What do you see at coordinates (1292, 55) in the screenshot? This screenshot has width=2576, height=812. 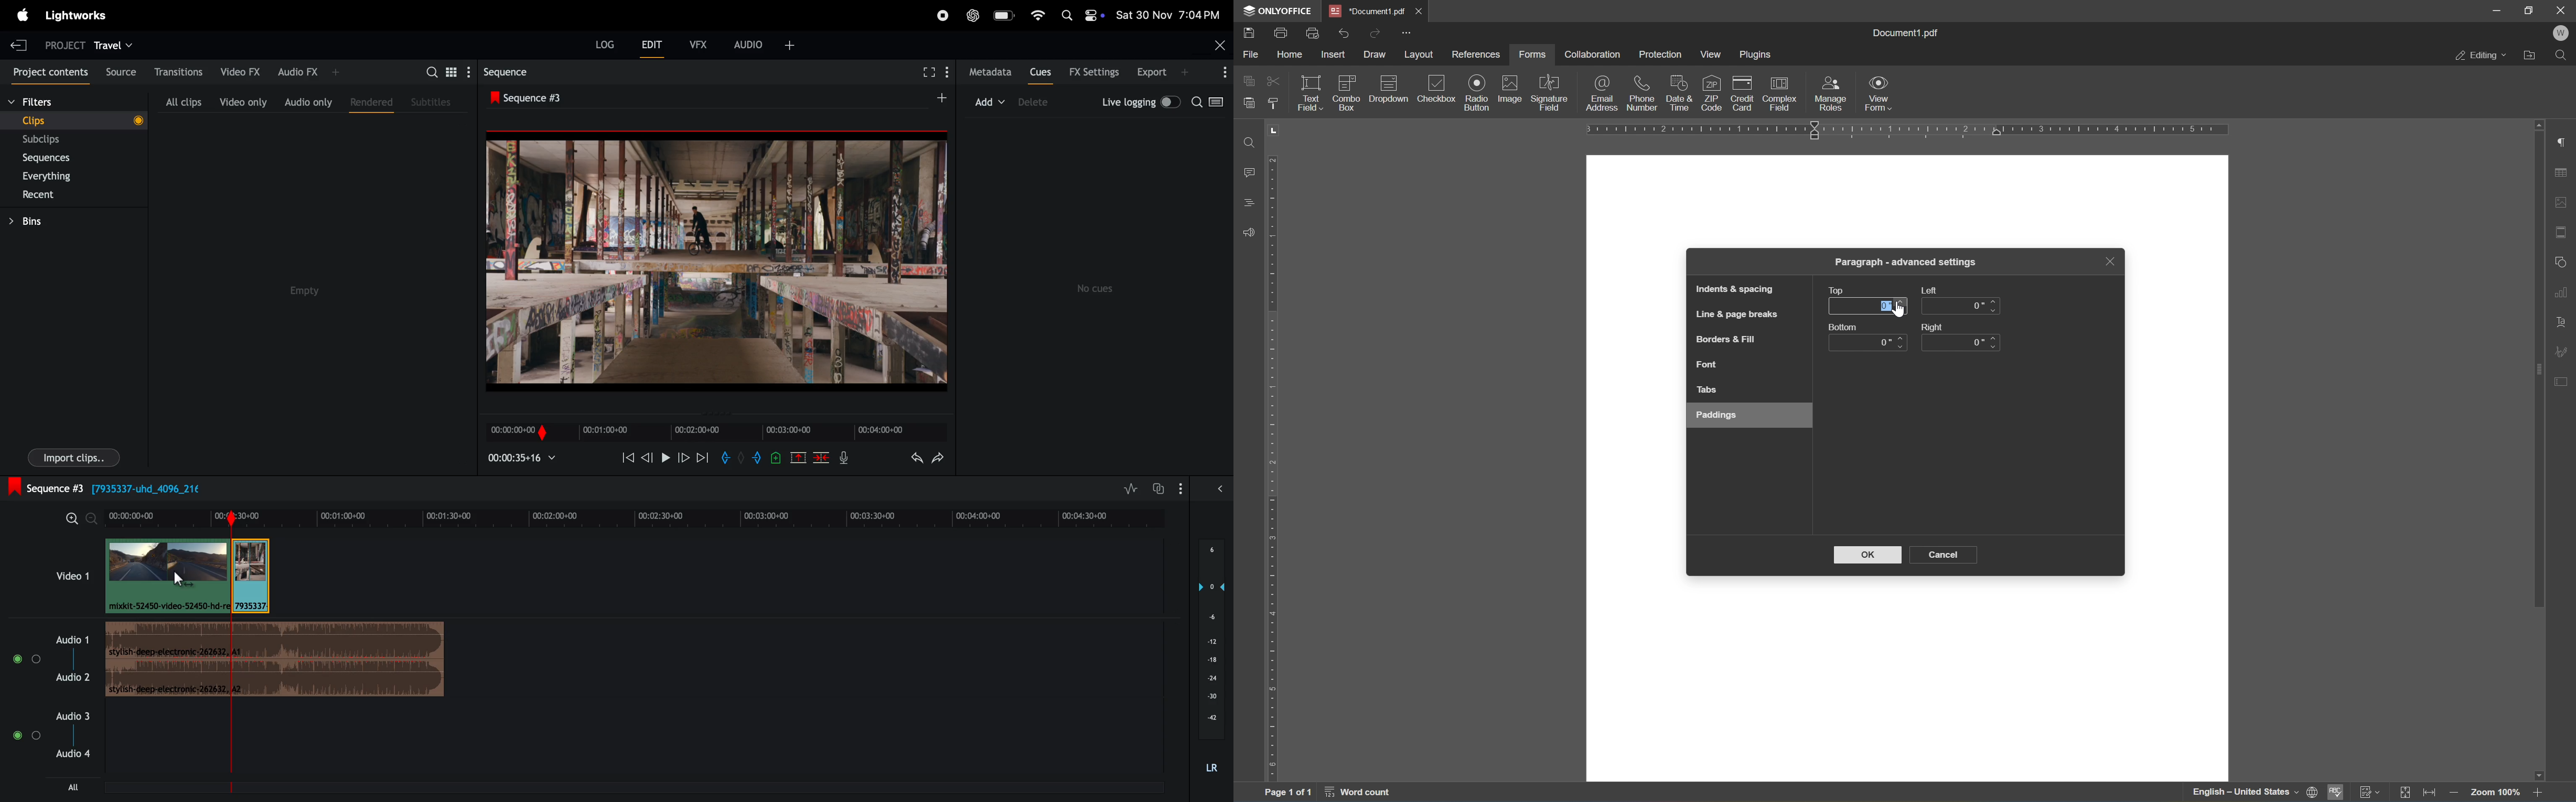 I see `home` at bounding box center [1292, 55].